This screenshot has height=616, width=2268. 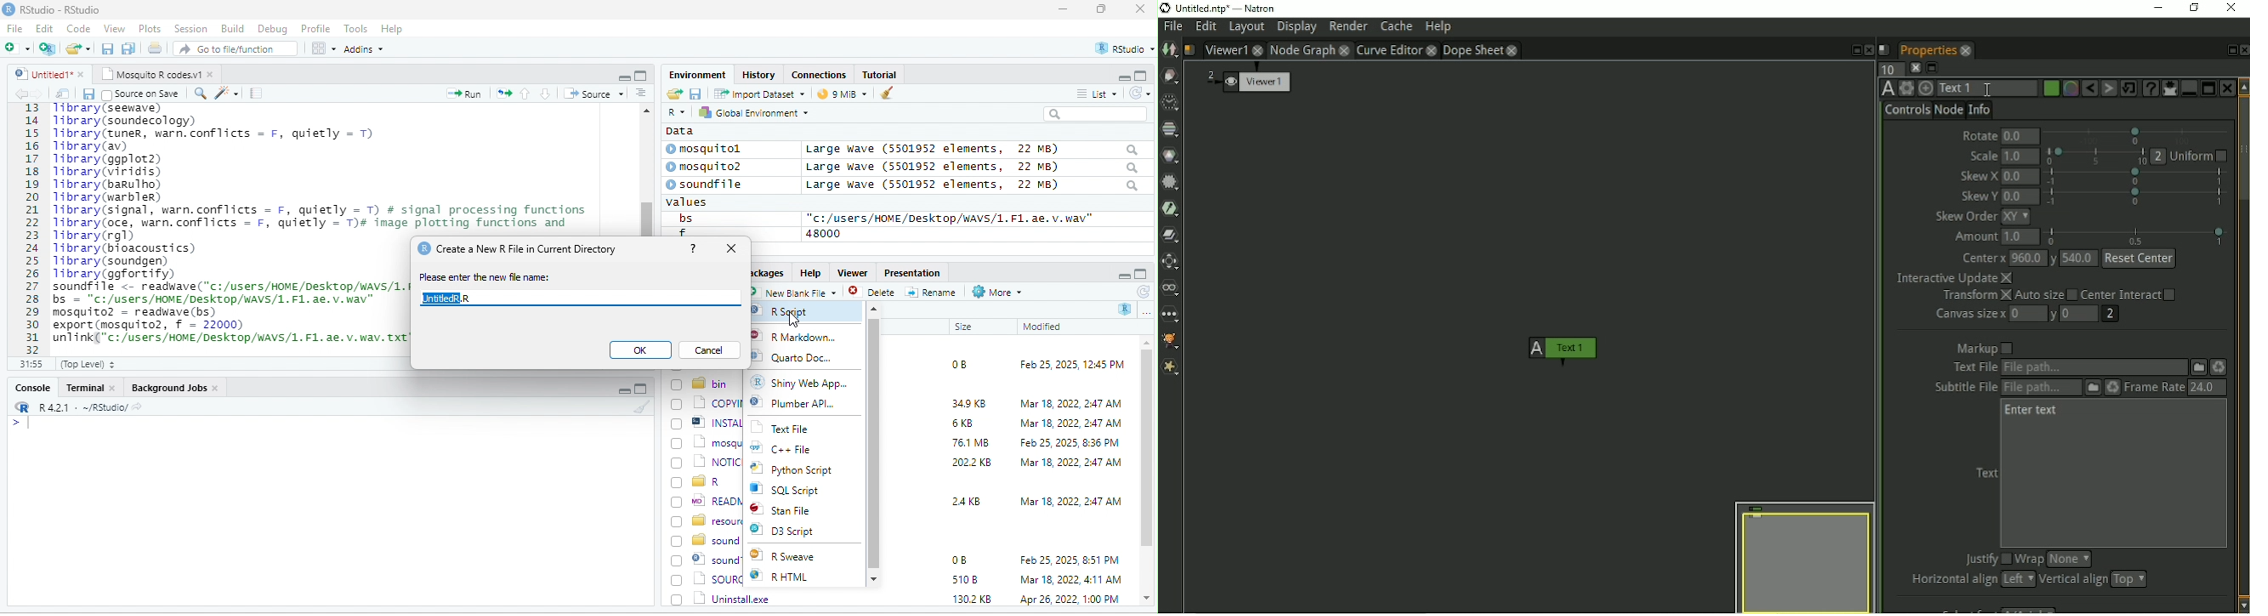 What do you see at coordinates (708, 579) in the screenshot?
I see `| SOURCE` at bounding box center [708, 579].